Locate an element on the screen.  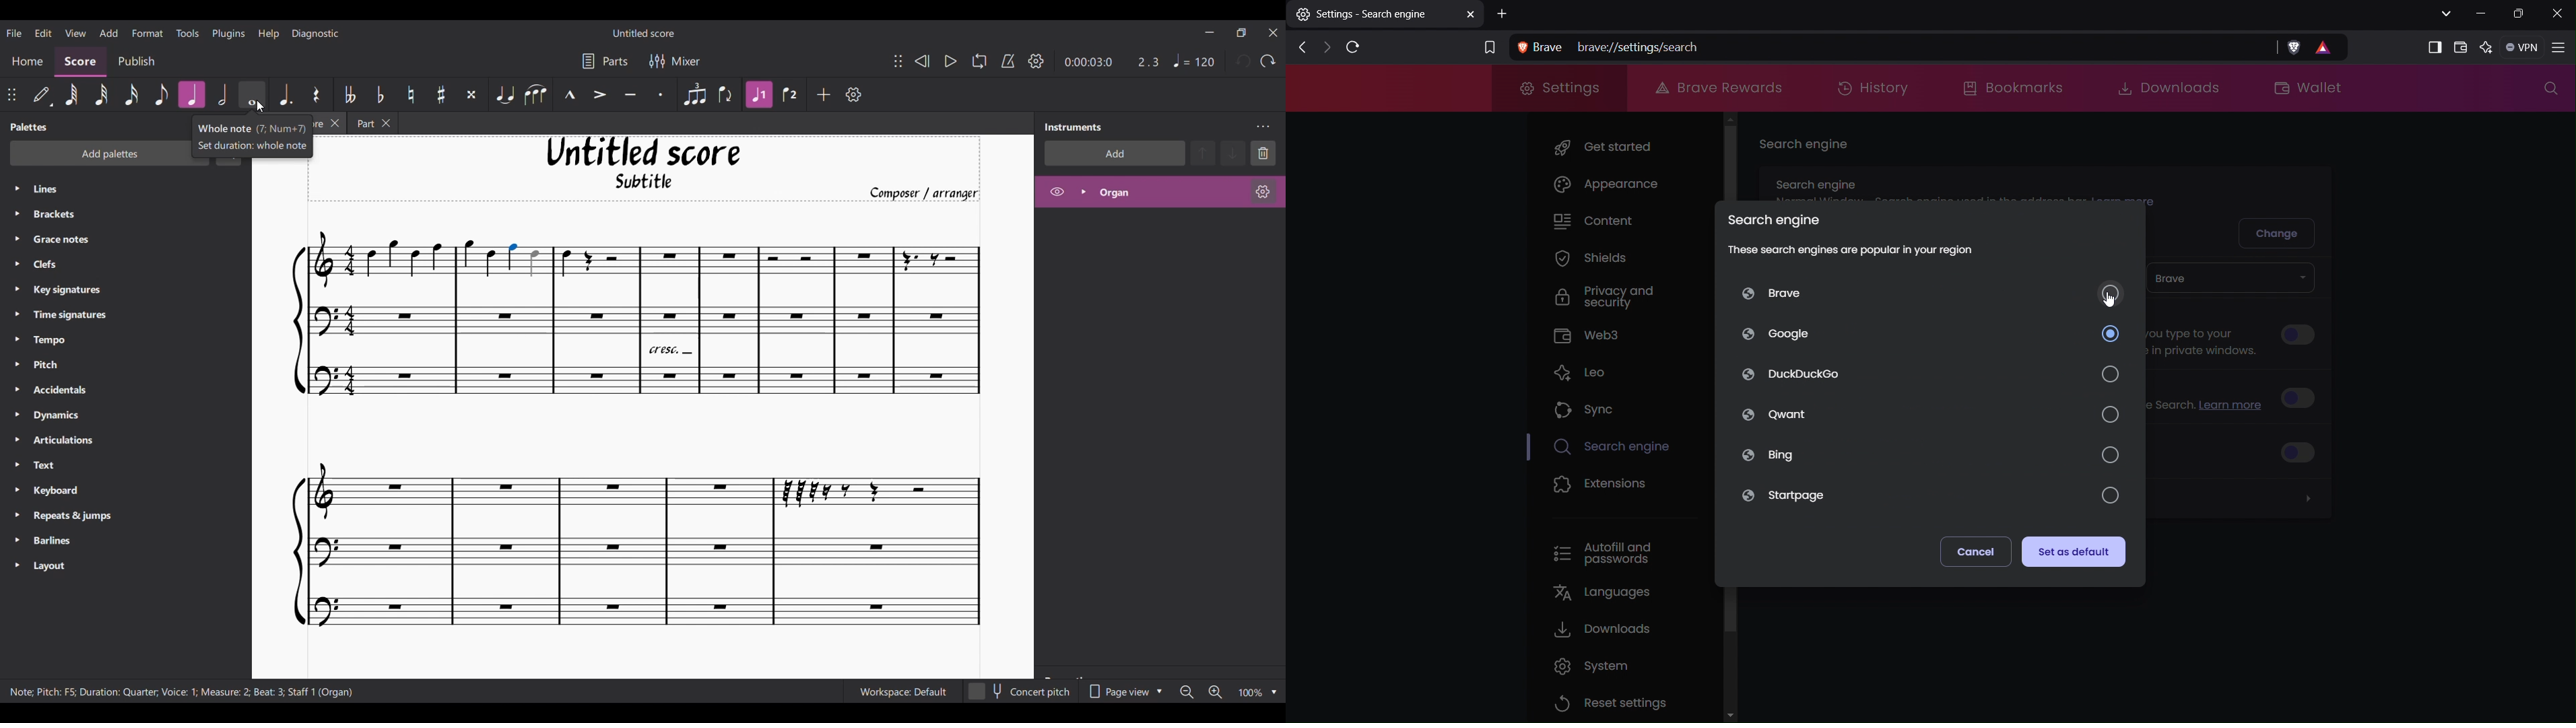
Extensions is located at coordinates (1601, 485).